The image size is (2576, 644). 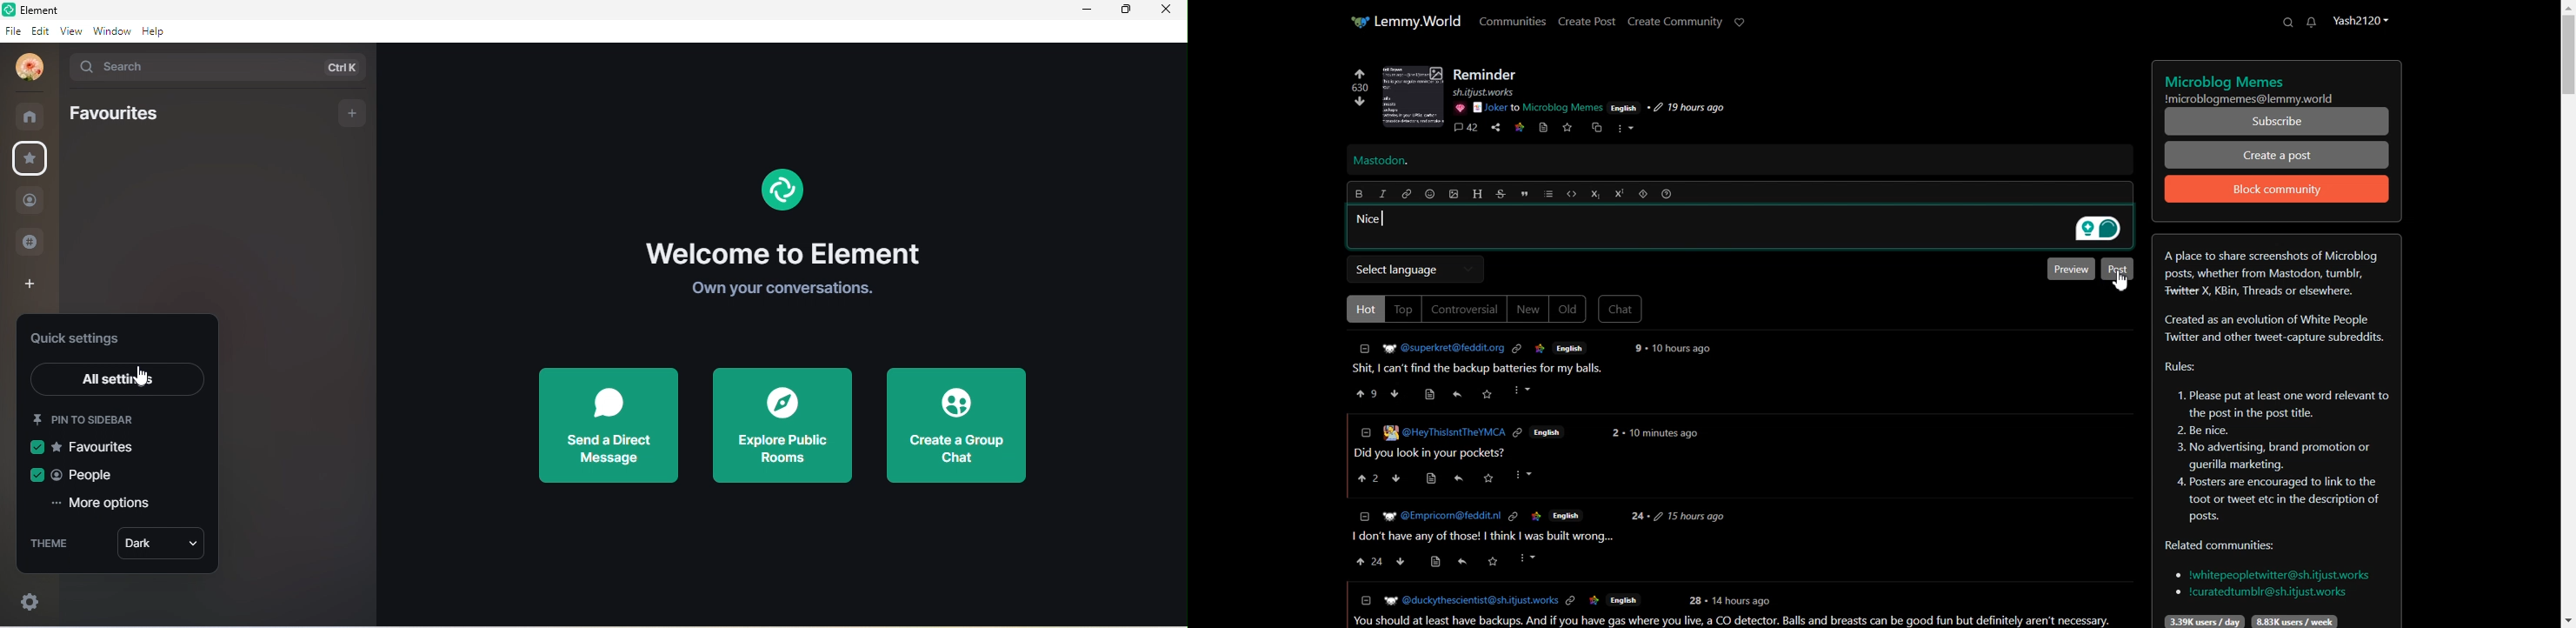 I want to click on Go to source, so click(x=1544, y=127).